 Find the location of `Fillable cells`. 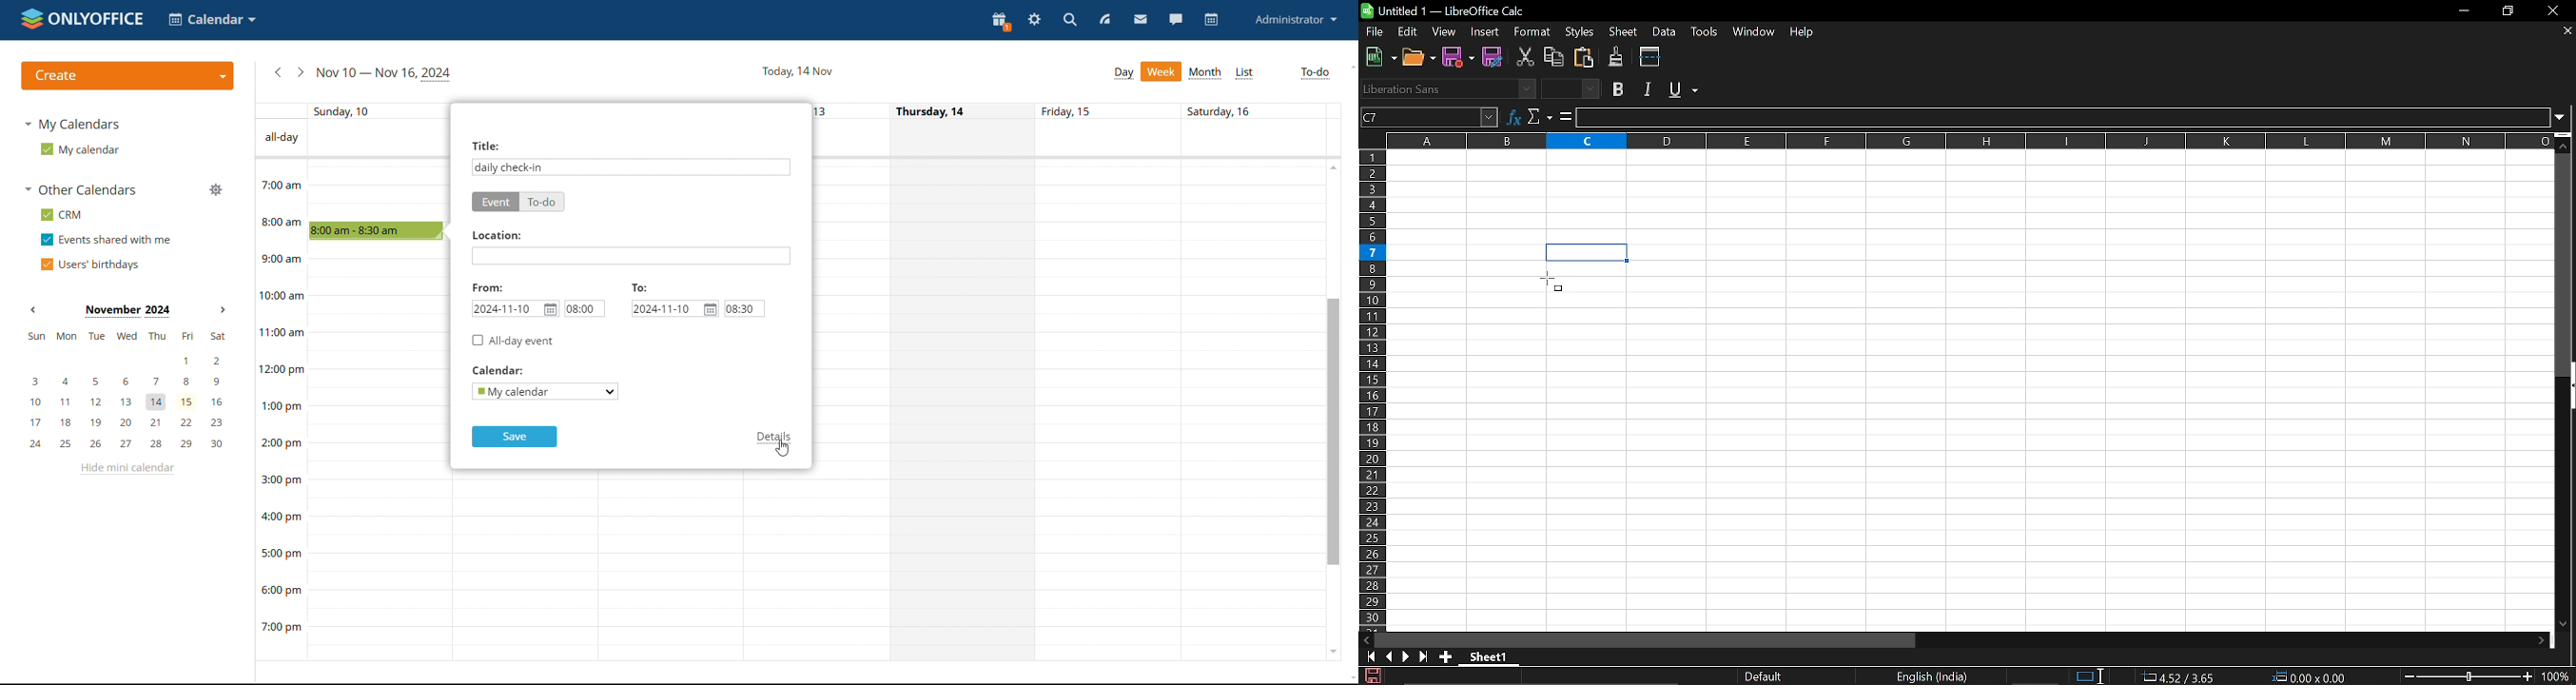

Fillable cells is located at coordinates (1466, 252).